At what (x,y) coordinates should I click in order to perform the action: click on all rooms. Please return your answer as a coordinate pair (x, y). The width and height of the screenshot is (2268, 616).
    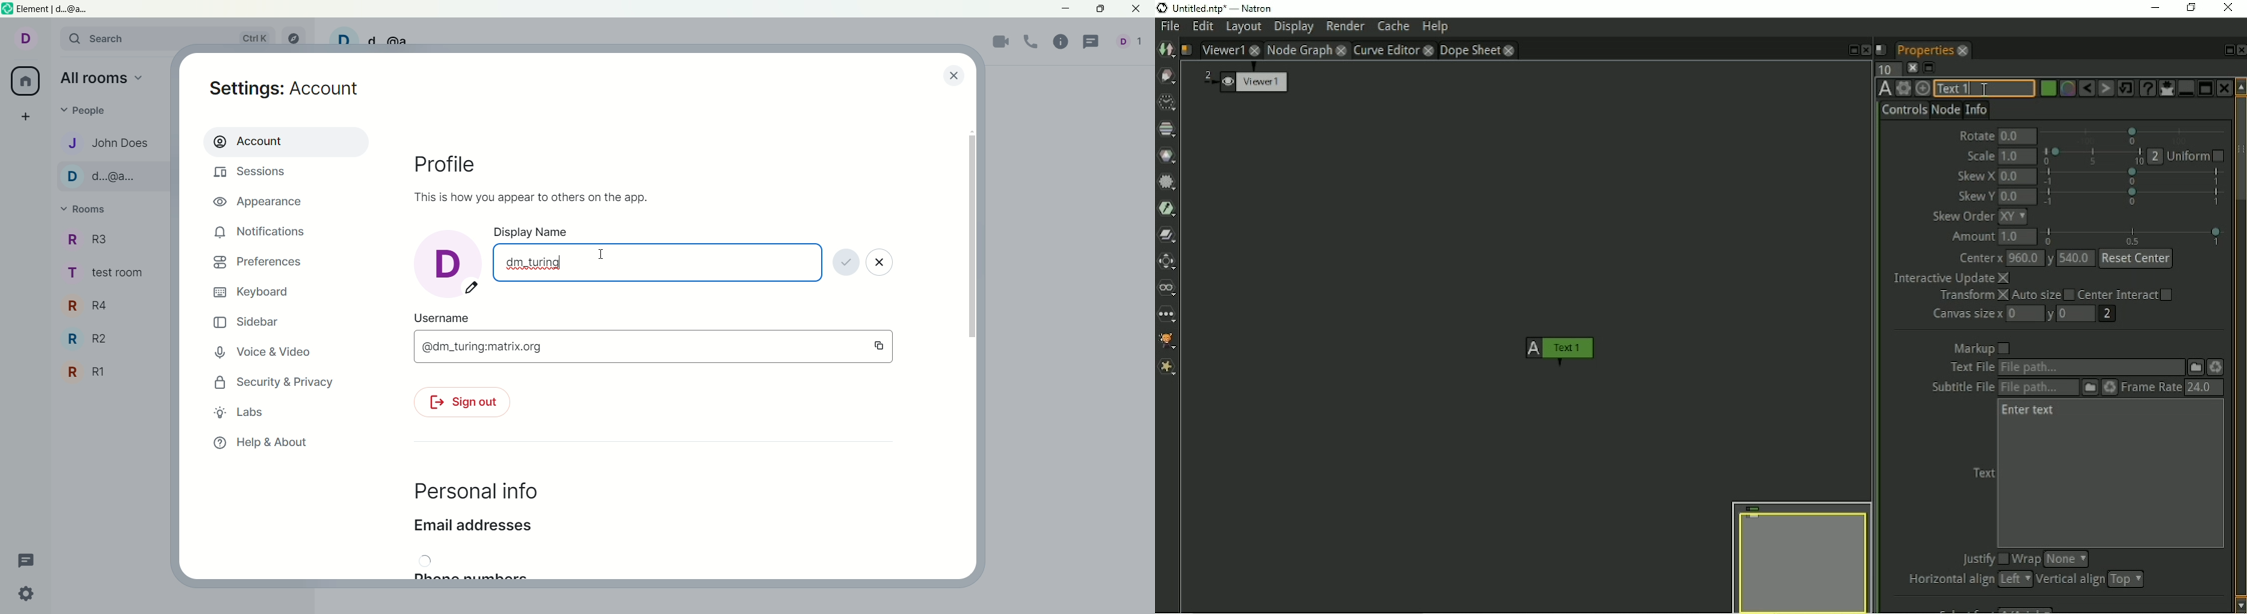
    Looking at the image, I should click on (103, 80).